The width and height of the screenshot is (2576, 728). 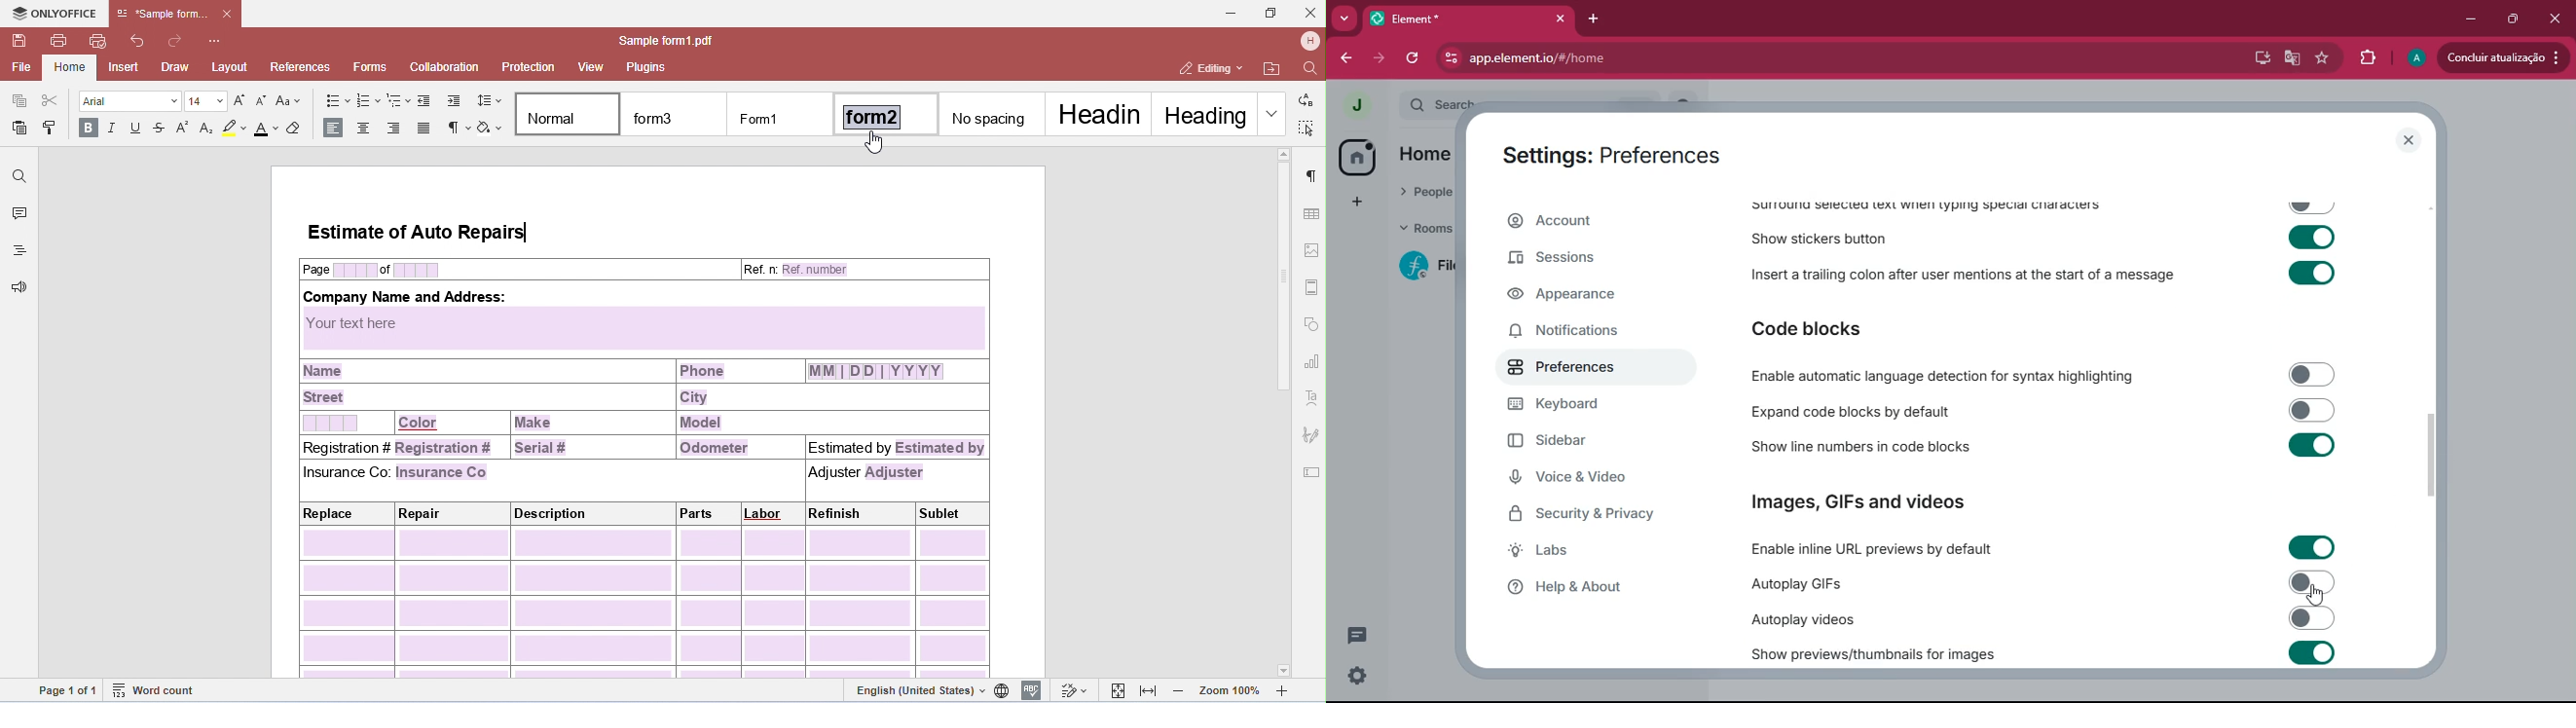 I want to click on background color, so click(x=235, y=130).